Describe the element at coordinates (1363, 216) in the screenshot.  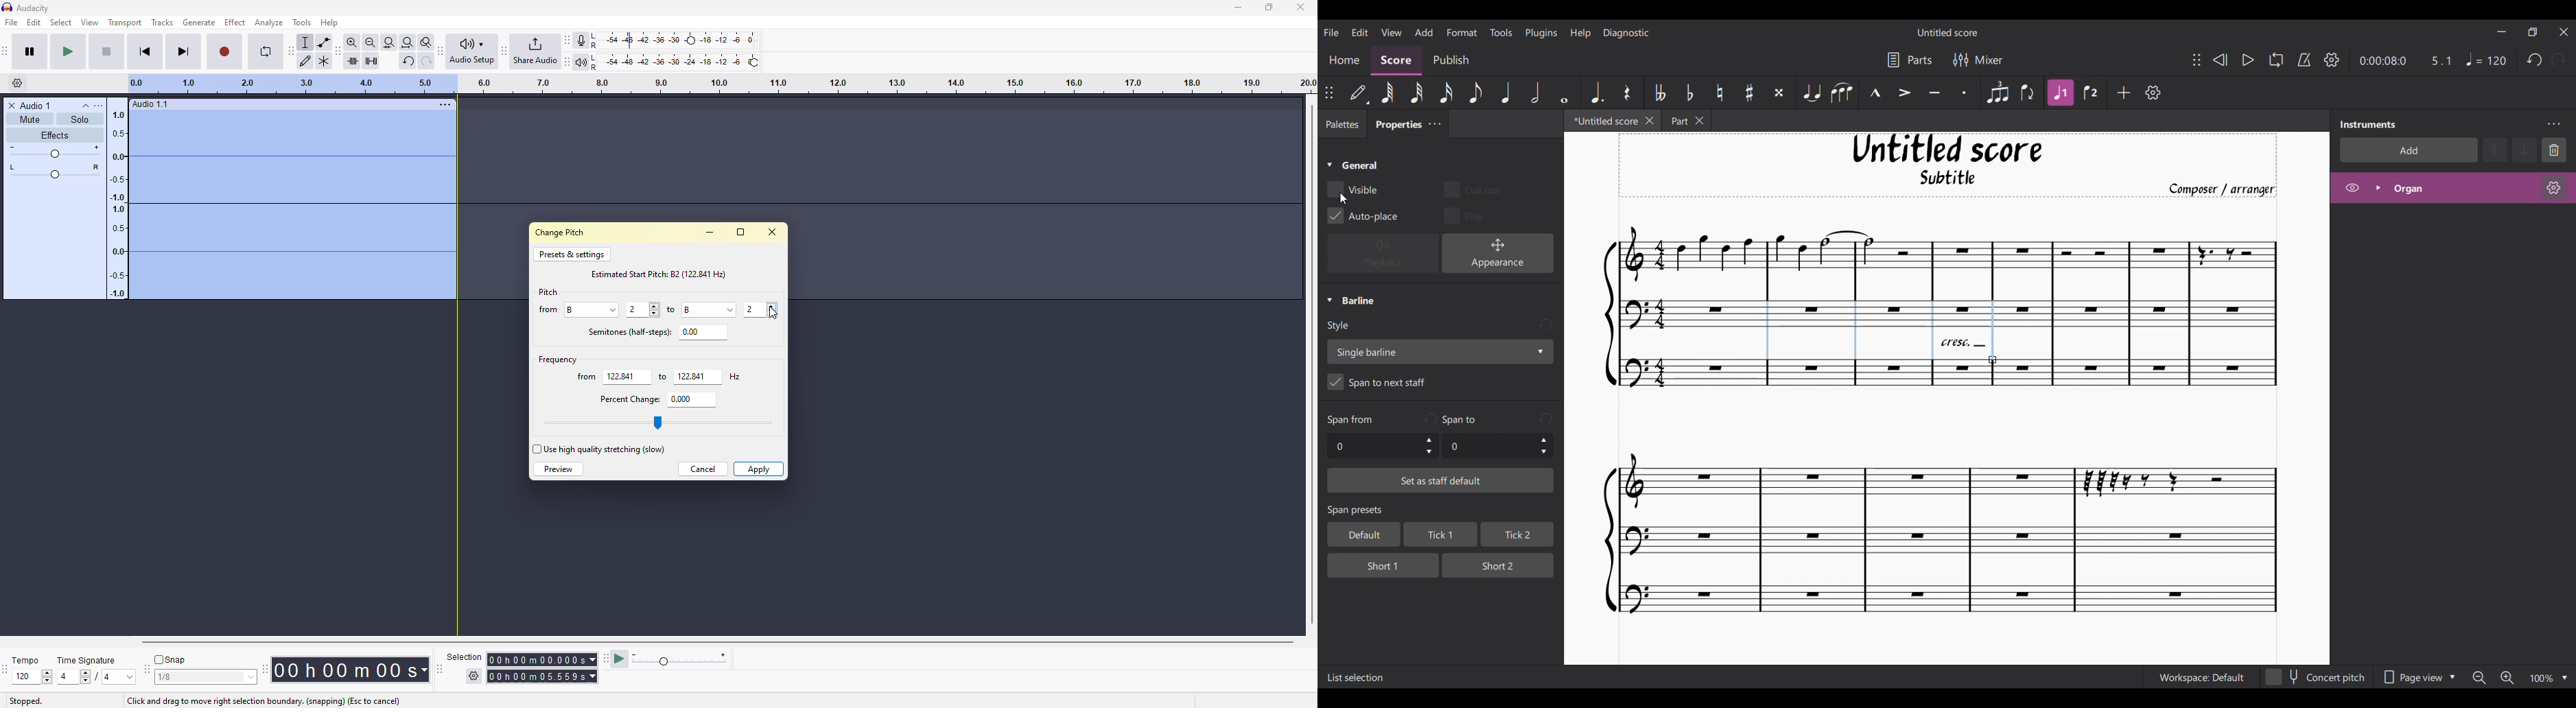
I see `Toggle for Auto-place` at that location.